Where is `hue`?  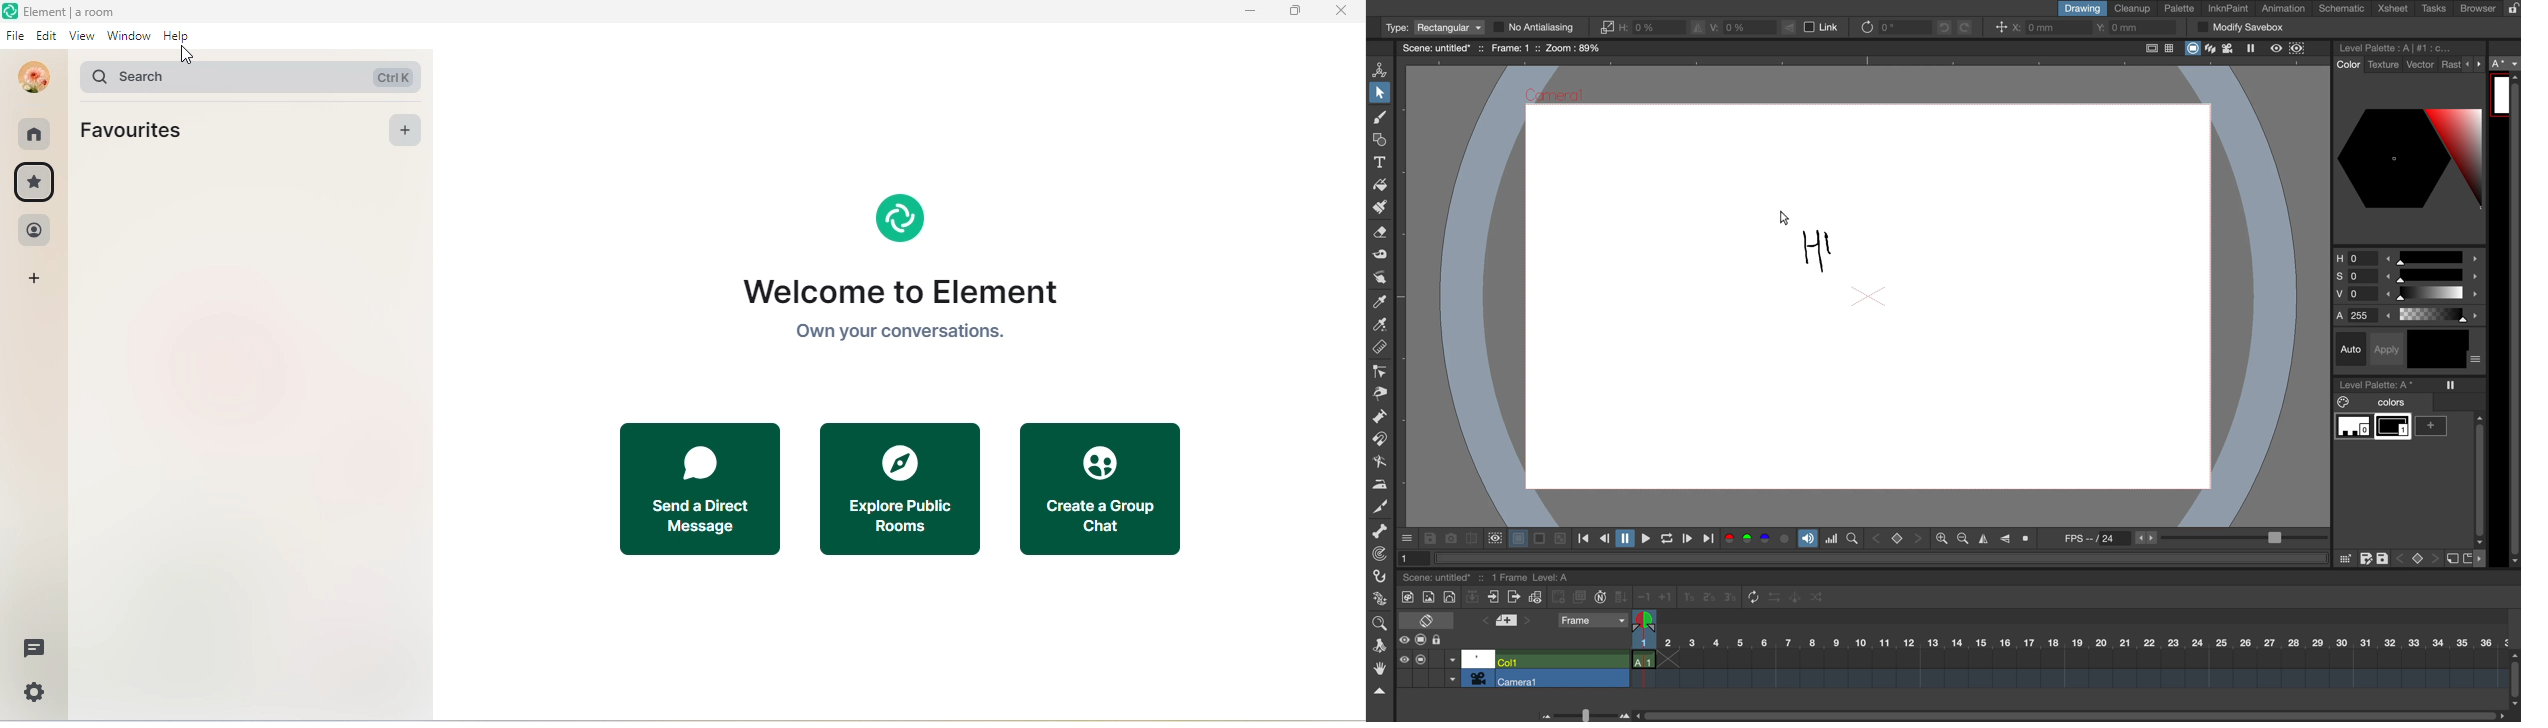
hue is located at coordinates (2407, 256).